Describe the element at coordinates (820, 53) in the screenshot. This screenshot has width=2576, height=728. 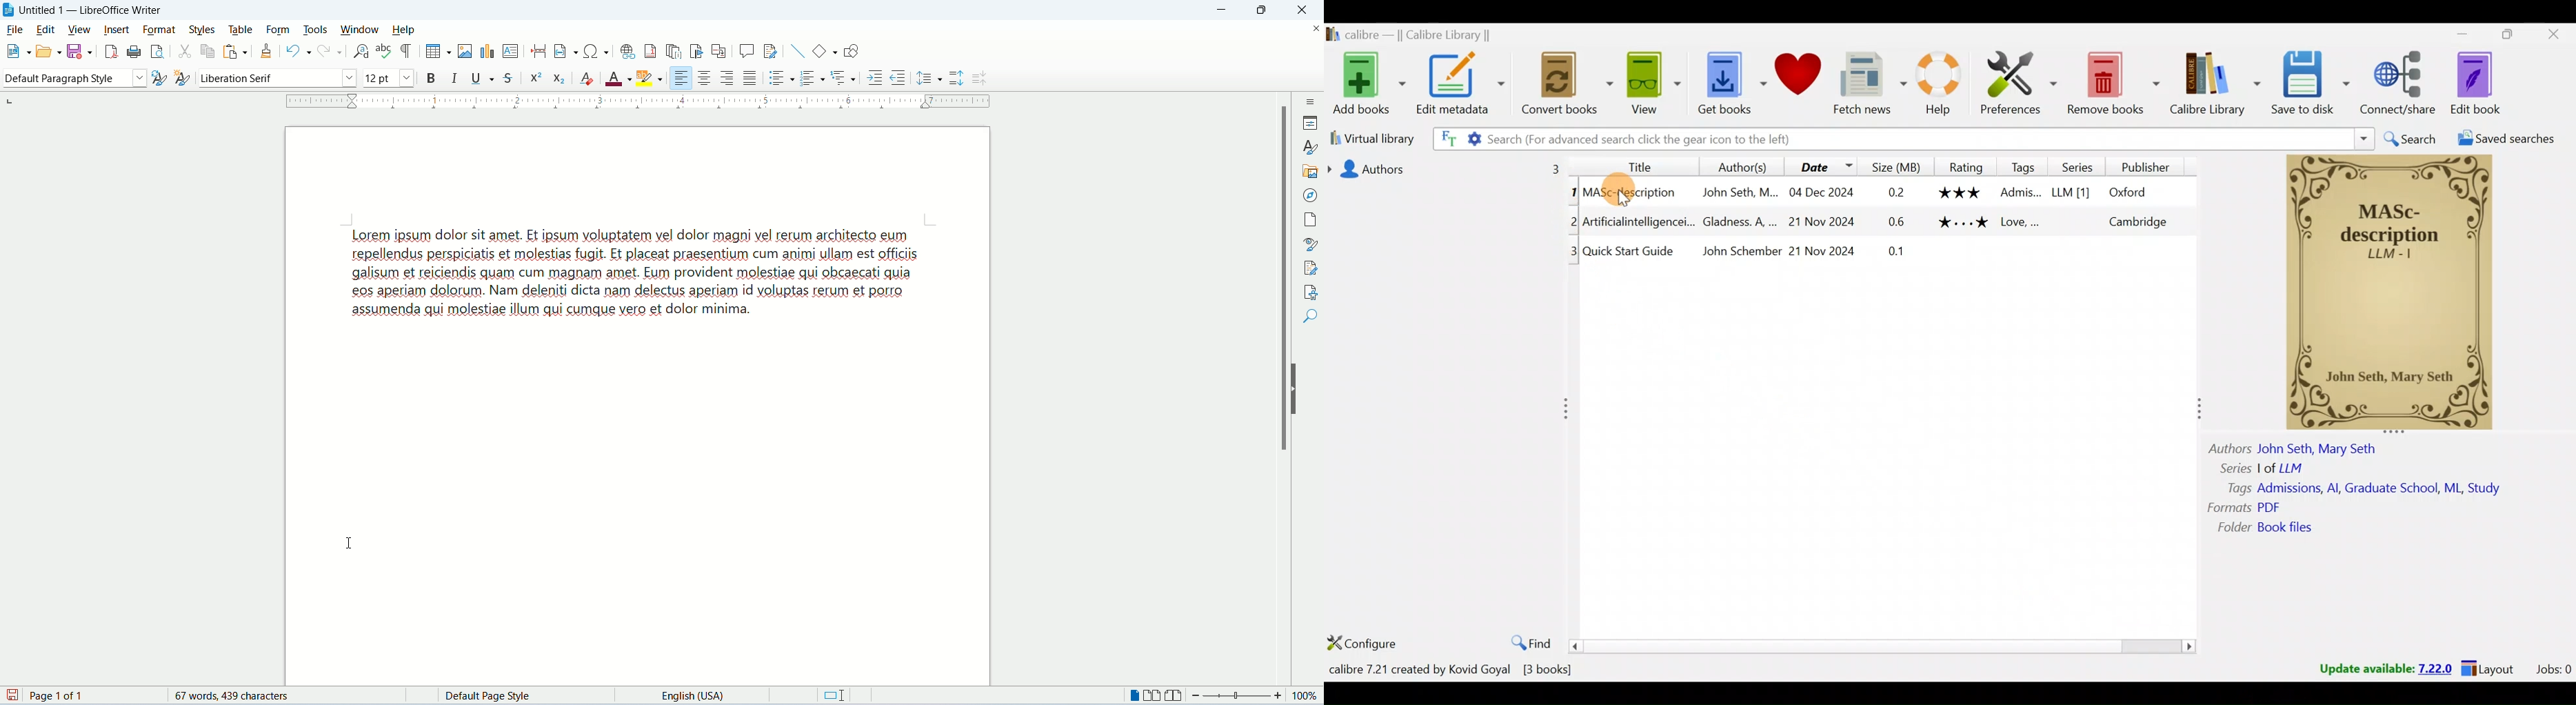
I see `basic function` at that location.